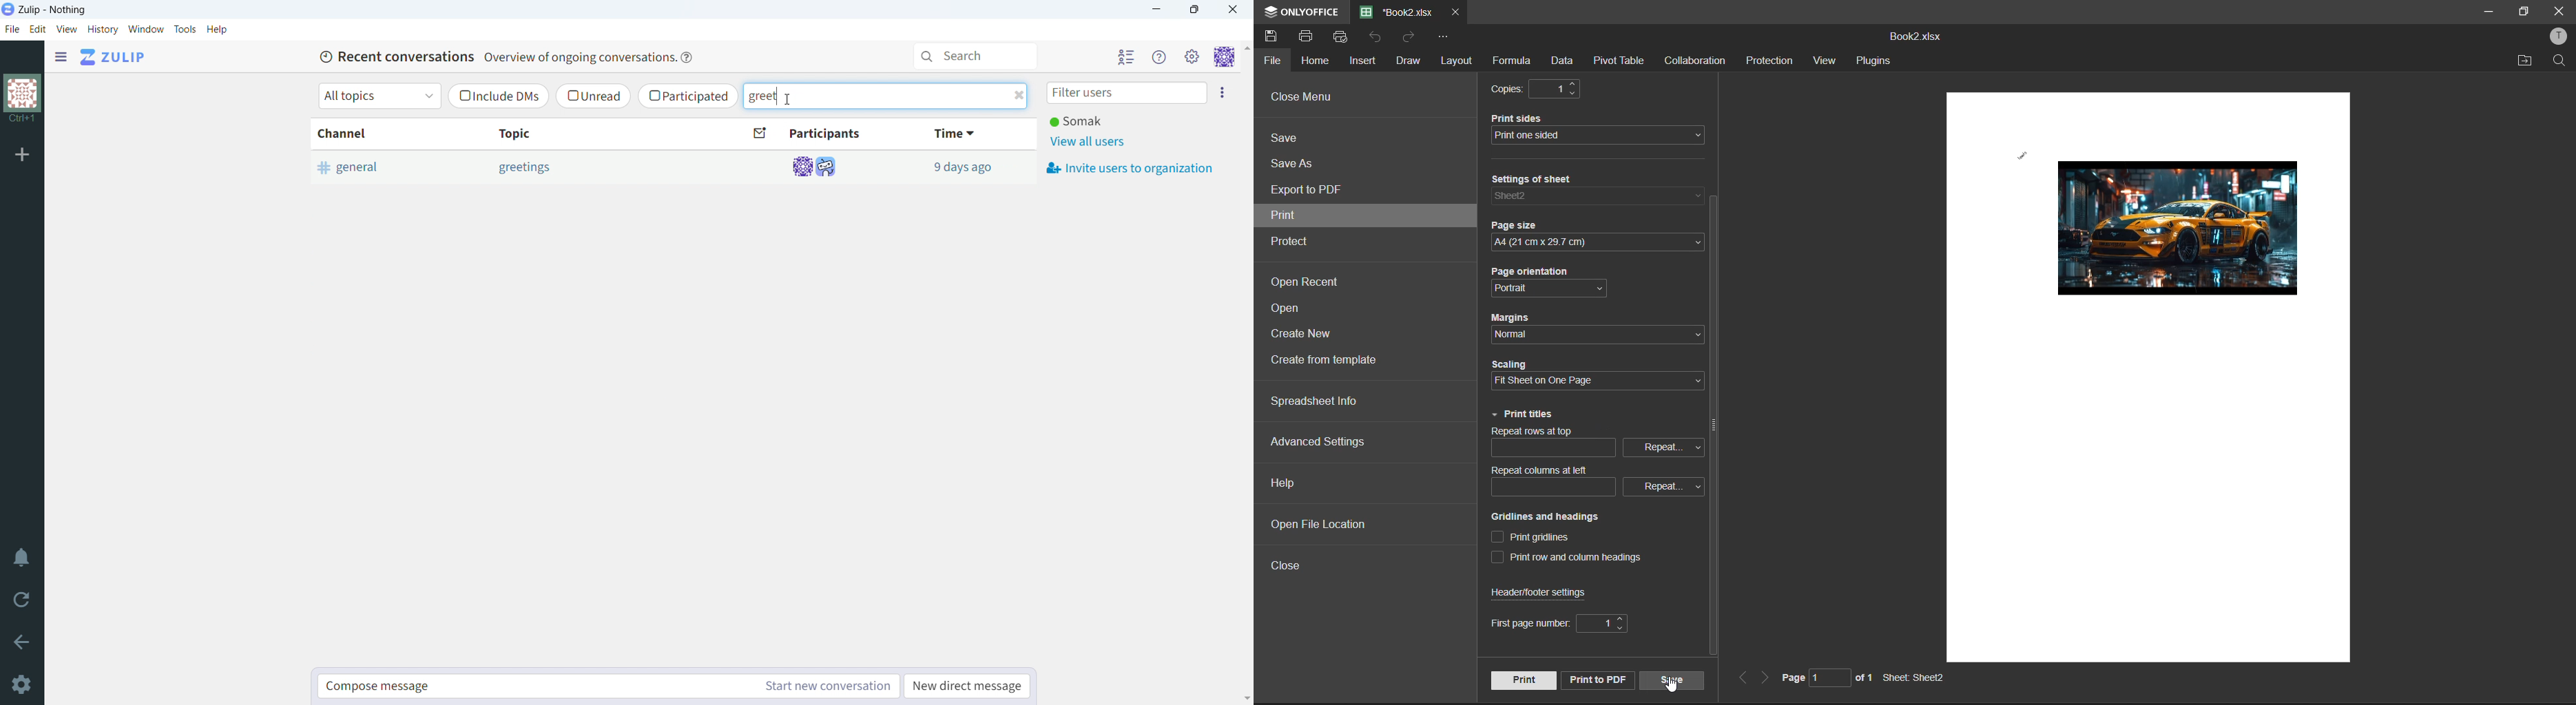 The image size is (2576, 728). What do you see at coordinates (1276, 39) in the screenshot?
I see `save` at bounding box center [1276, 39].